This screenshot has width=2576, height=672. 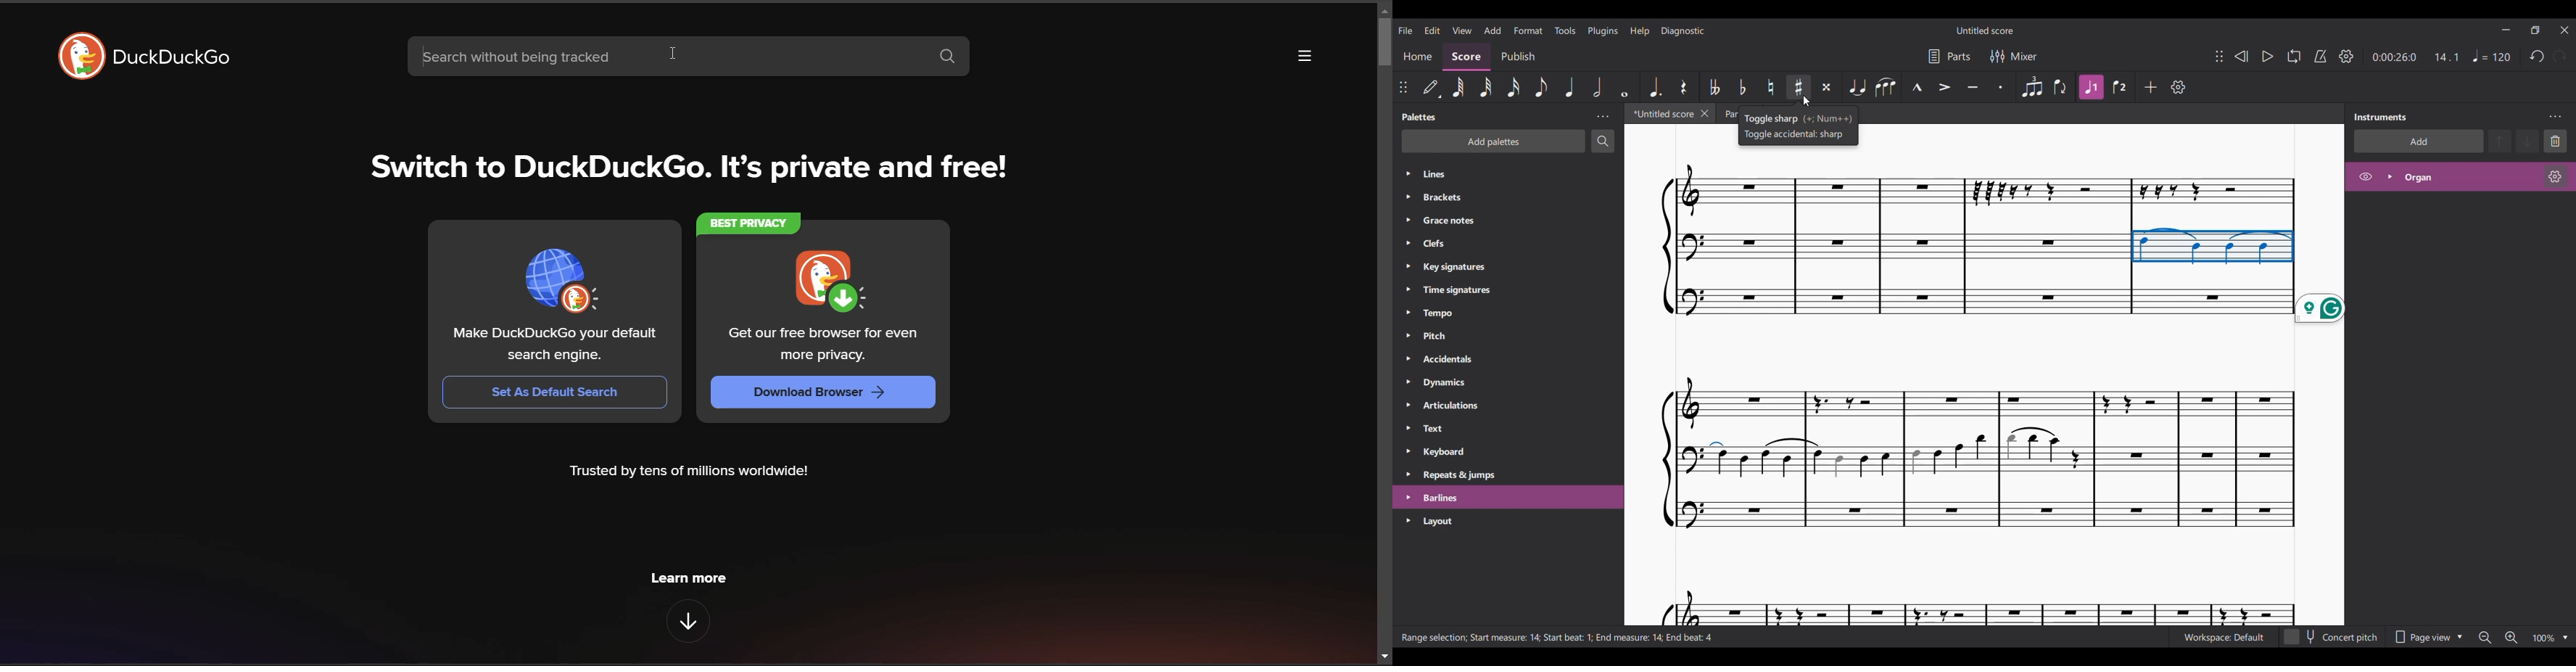 I want to click on Tuplet, so click(x=2031, y=87).